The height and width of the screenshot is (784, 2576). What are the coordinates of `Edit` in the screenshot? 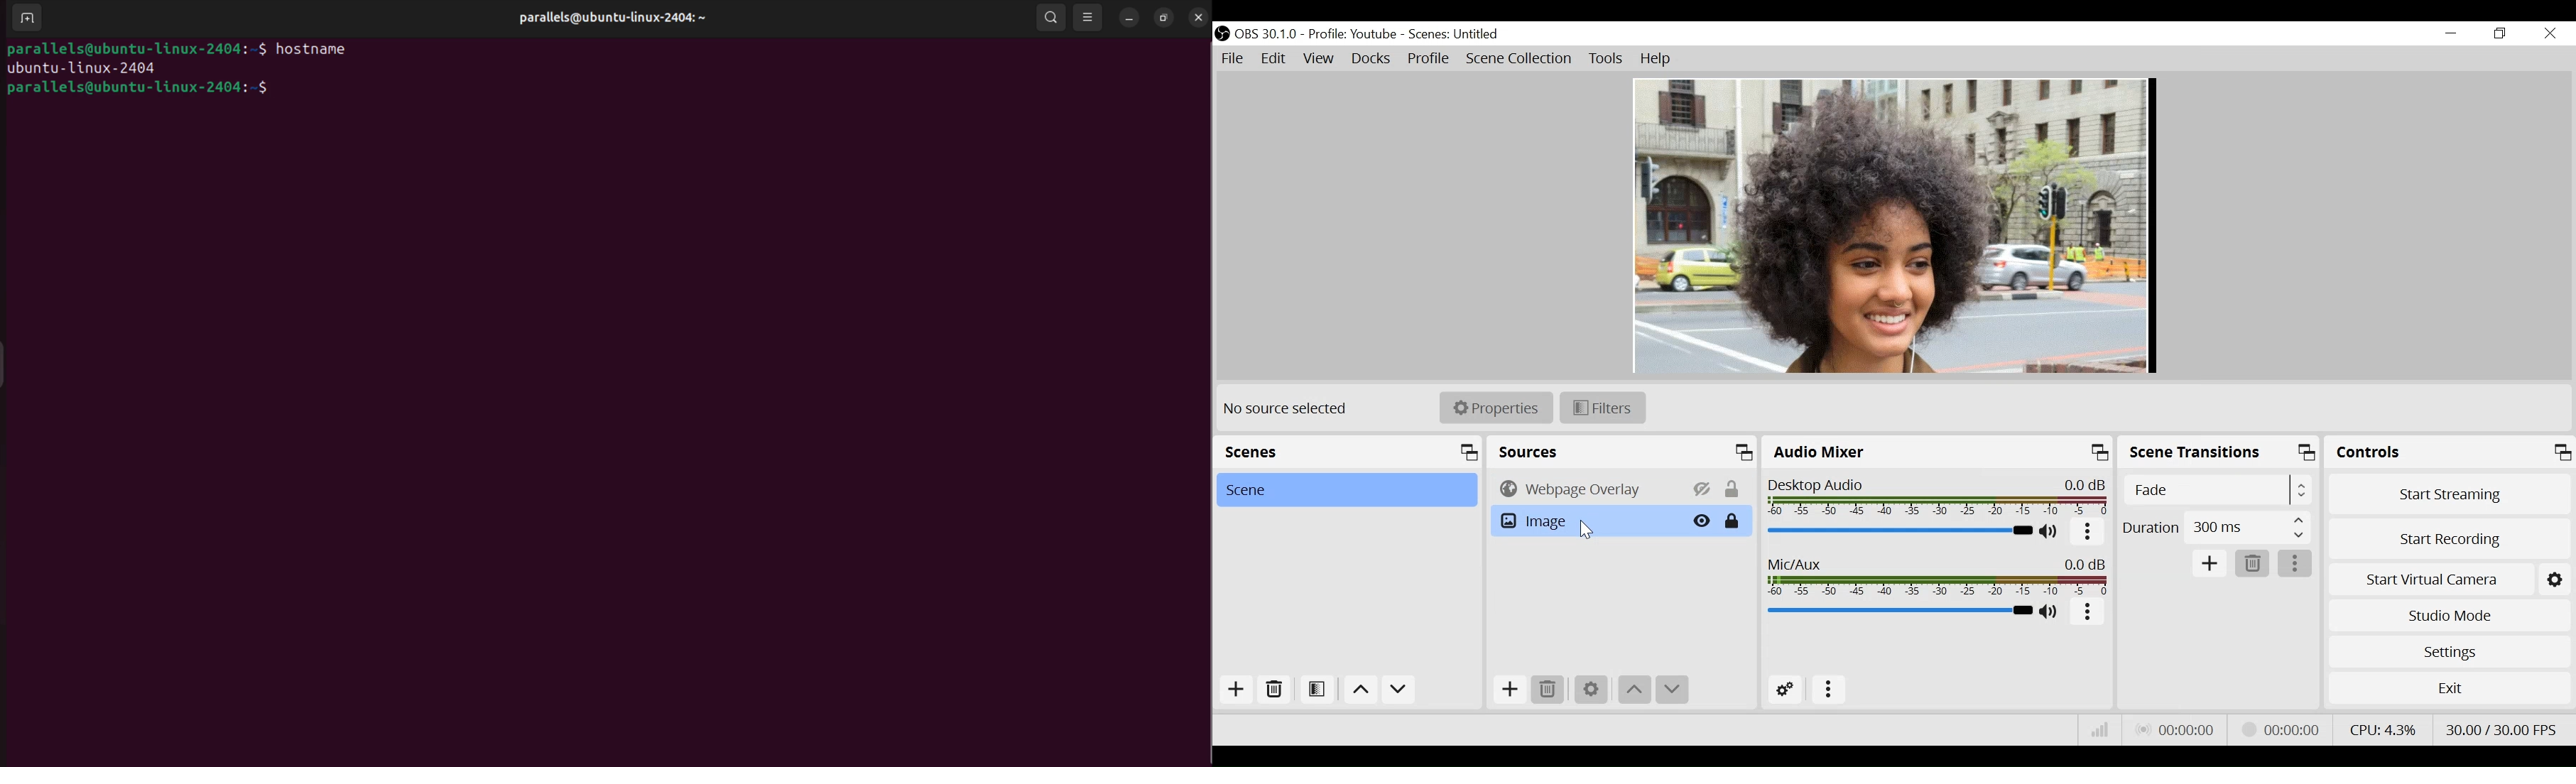 It's located at (1274, 58).